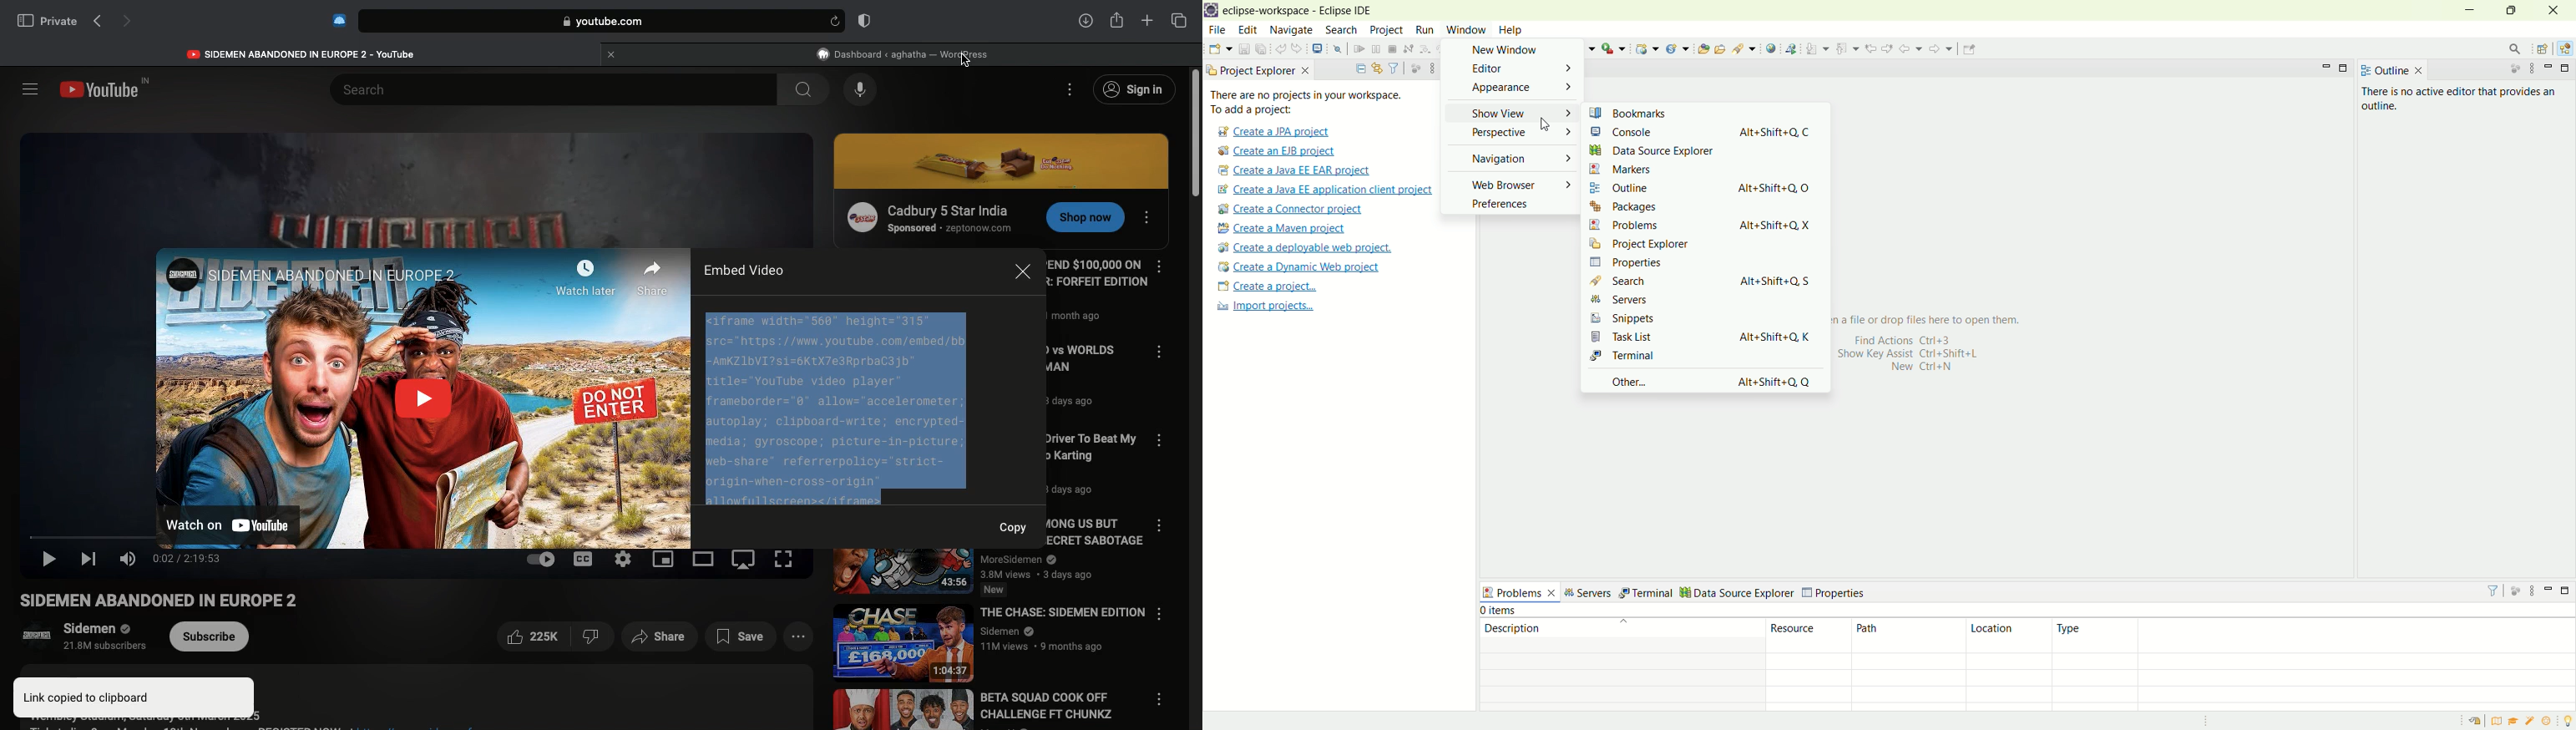  I want to click on editor, so click(1513, 73).